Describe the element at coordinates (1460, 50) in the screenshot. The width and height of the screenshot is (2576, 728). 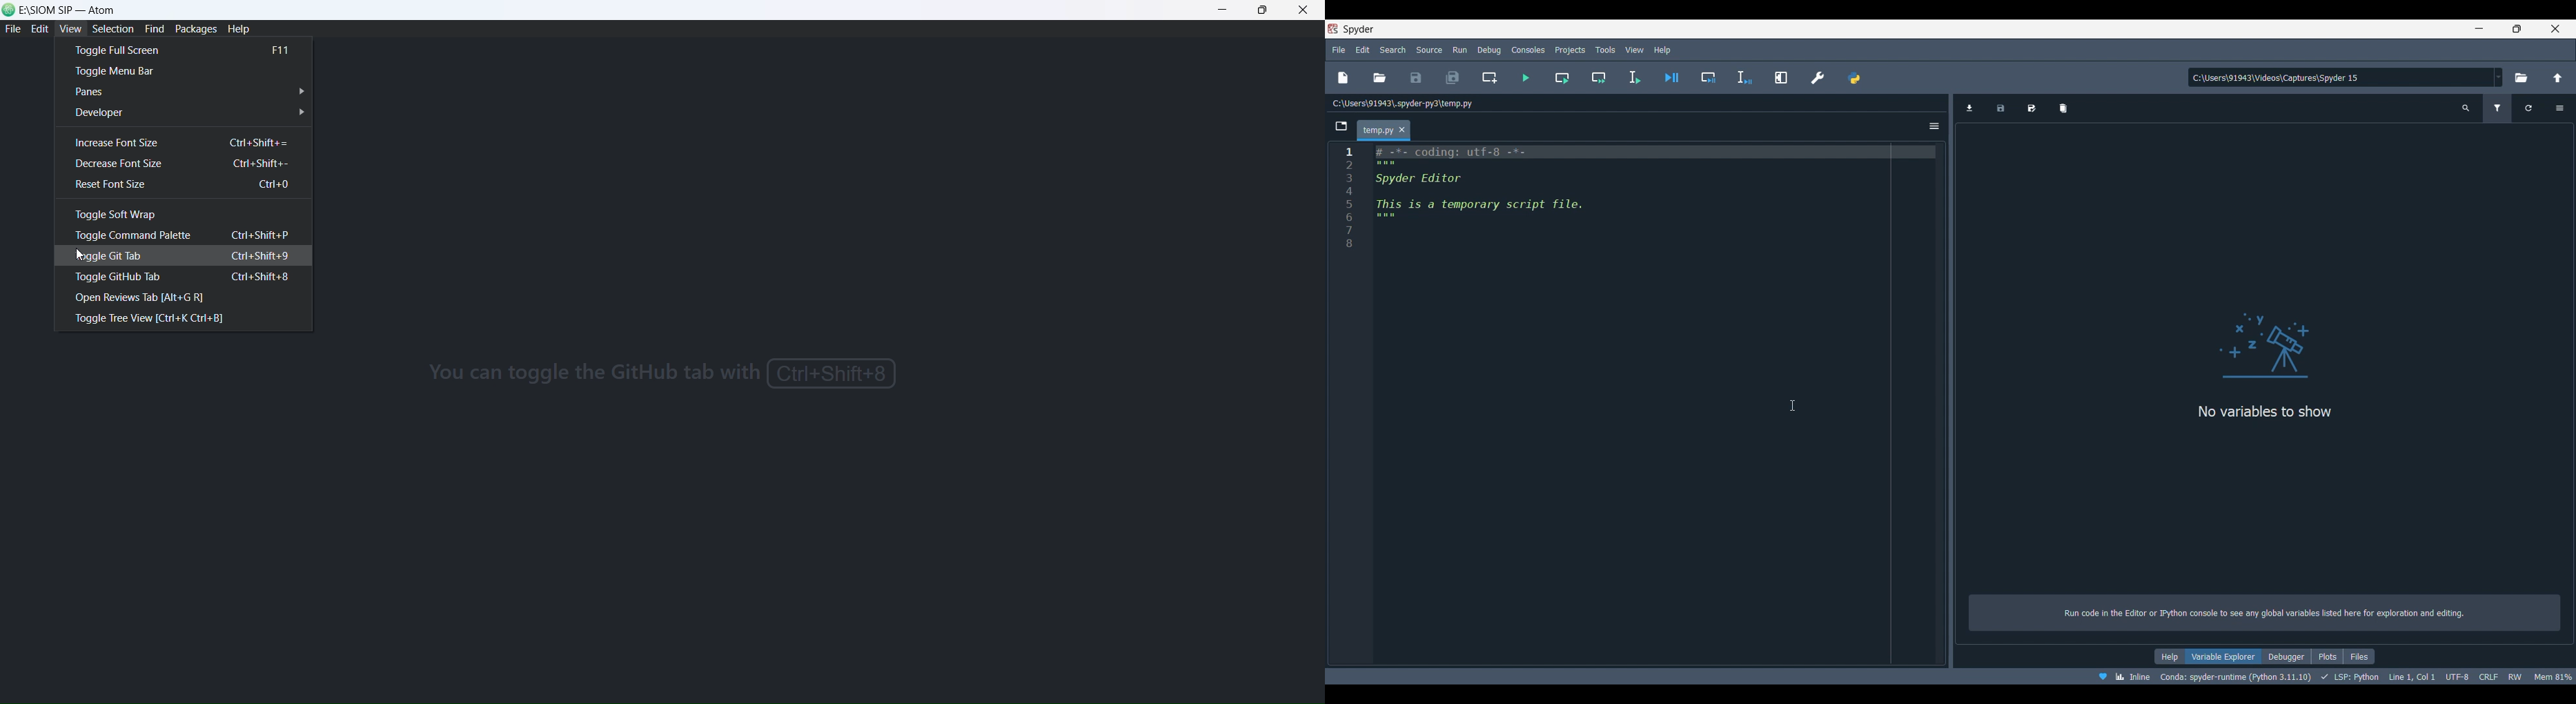
I see `Run menu` at that location.